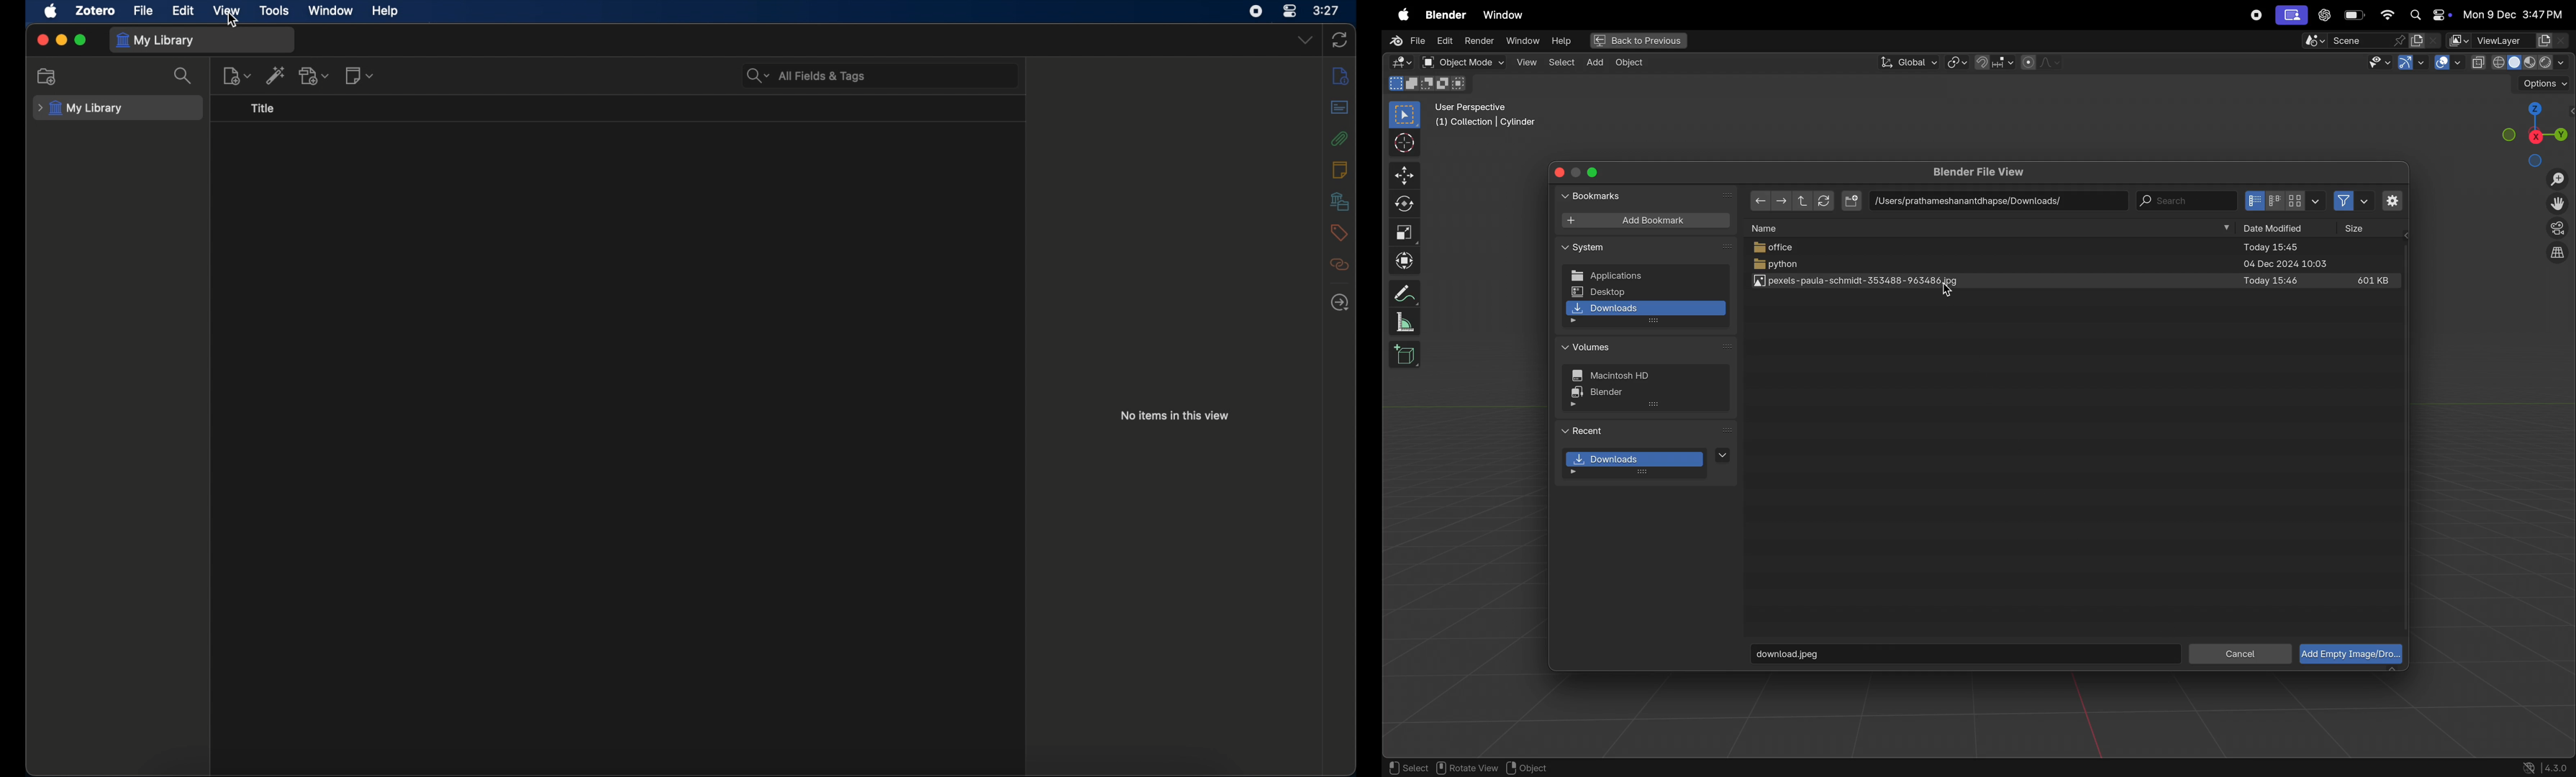  I want to click on apple, so click(51, 11).